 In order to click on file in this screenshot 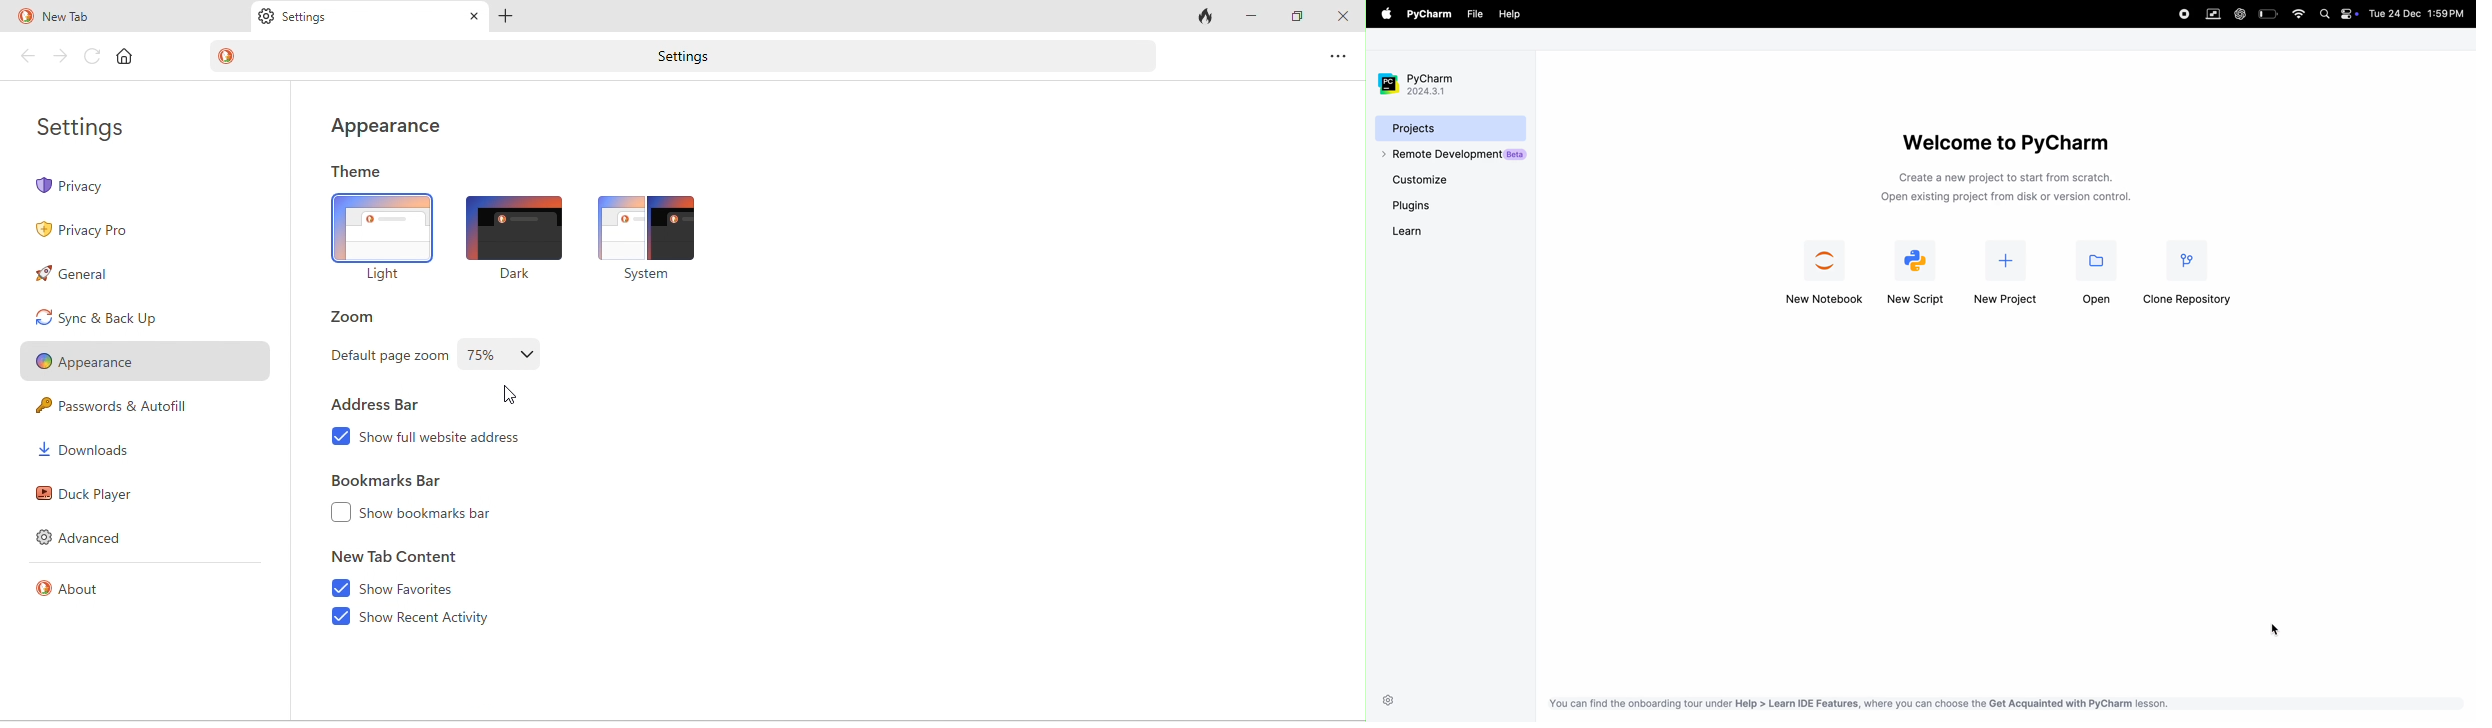, I will do `click(1509, 15)`.